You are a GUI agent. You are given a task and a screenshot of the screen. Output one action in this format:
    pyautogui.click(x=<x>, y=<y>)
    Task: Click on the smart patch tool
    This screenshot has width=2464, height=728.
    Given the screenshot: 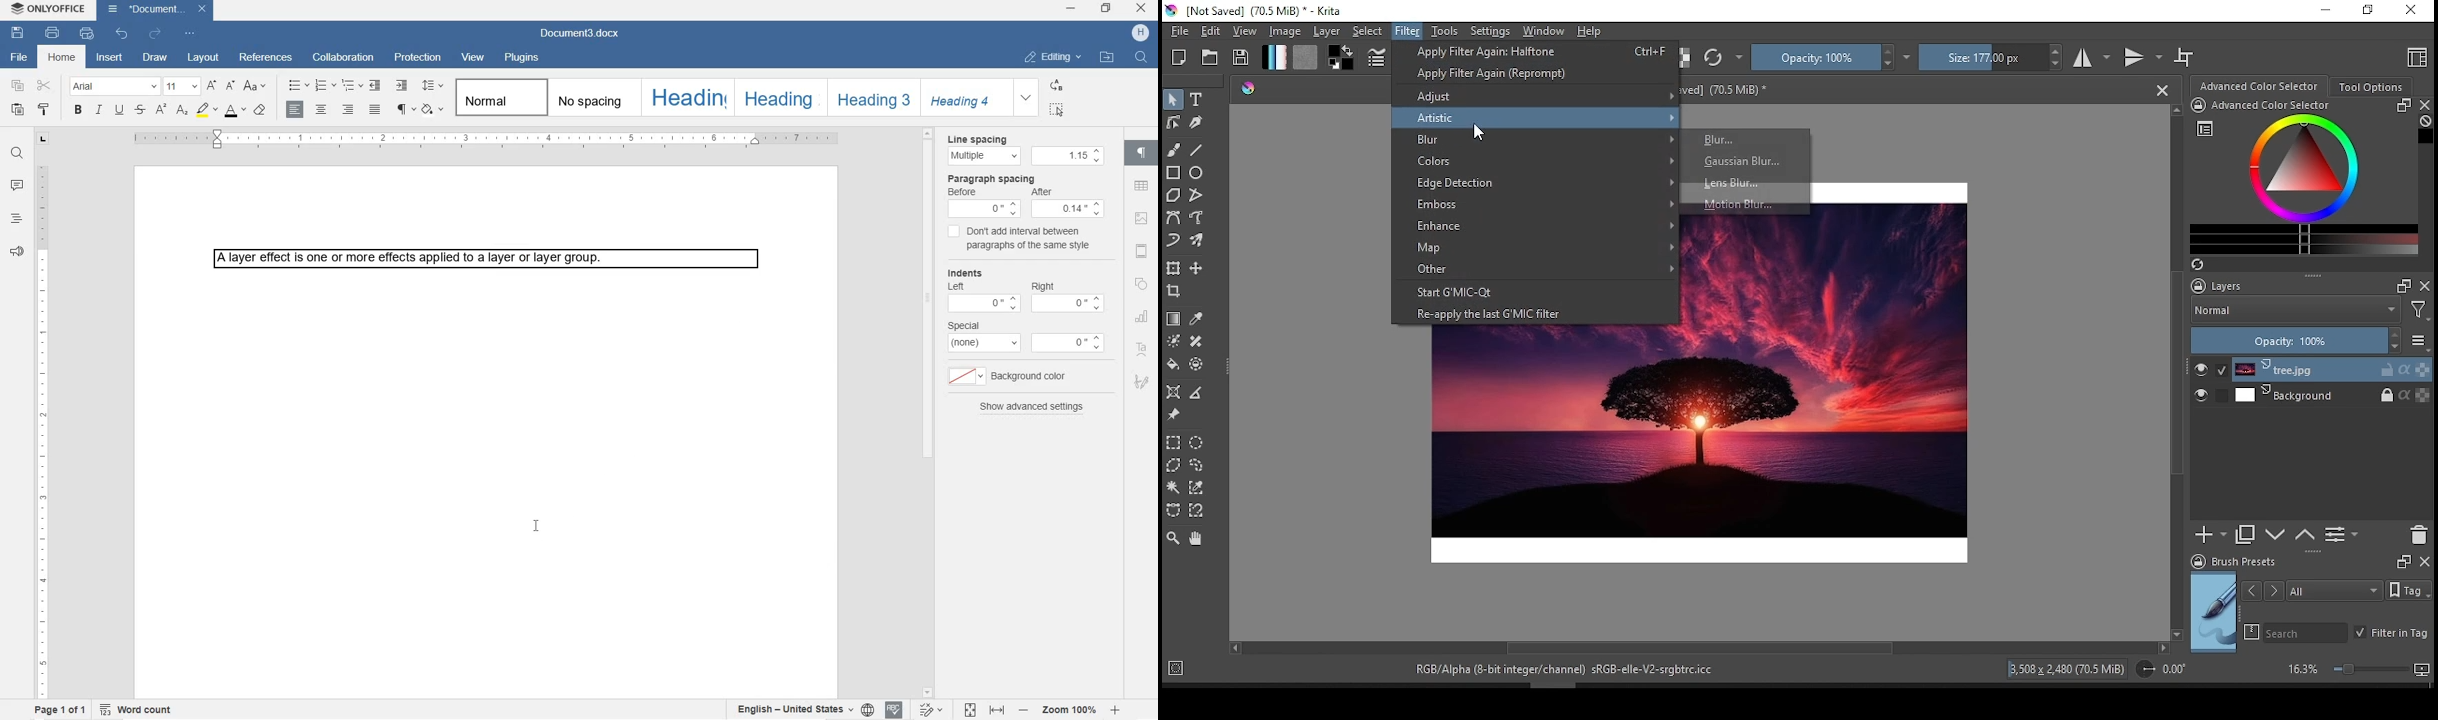 What is the action you would take?
    pyautogui.click(x=1196, y=340)
    